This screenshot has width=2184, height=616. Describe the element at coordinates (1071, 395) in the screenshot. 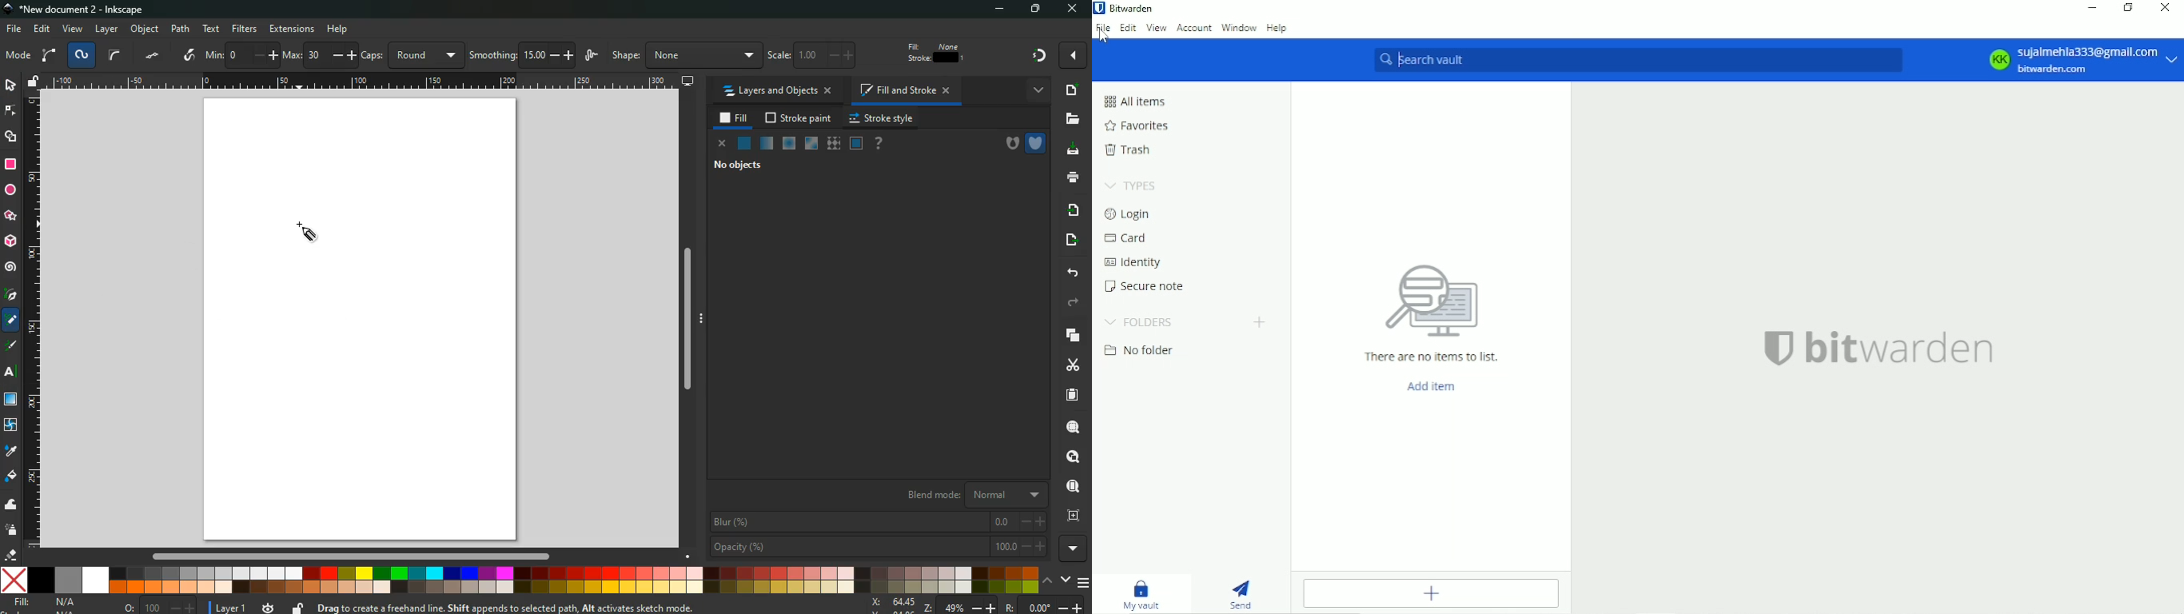

I see `paper` at that location.